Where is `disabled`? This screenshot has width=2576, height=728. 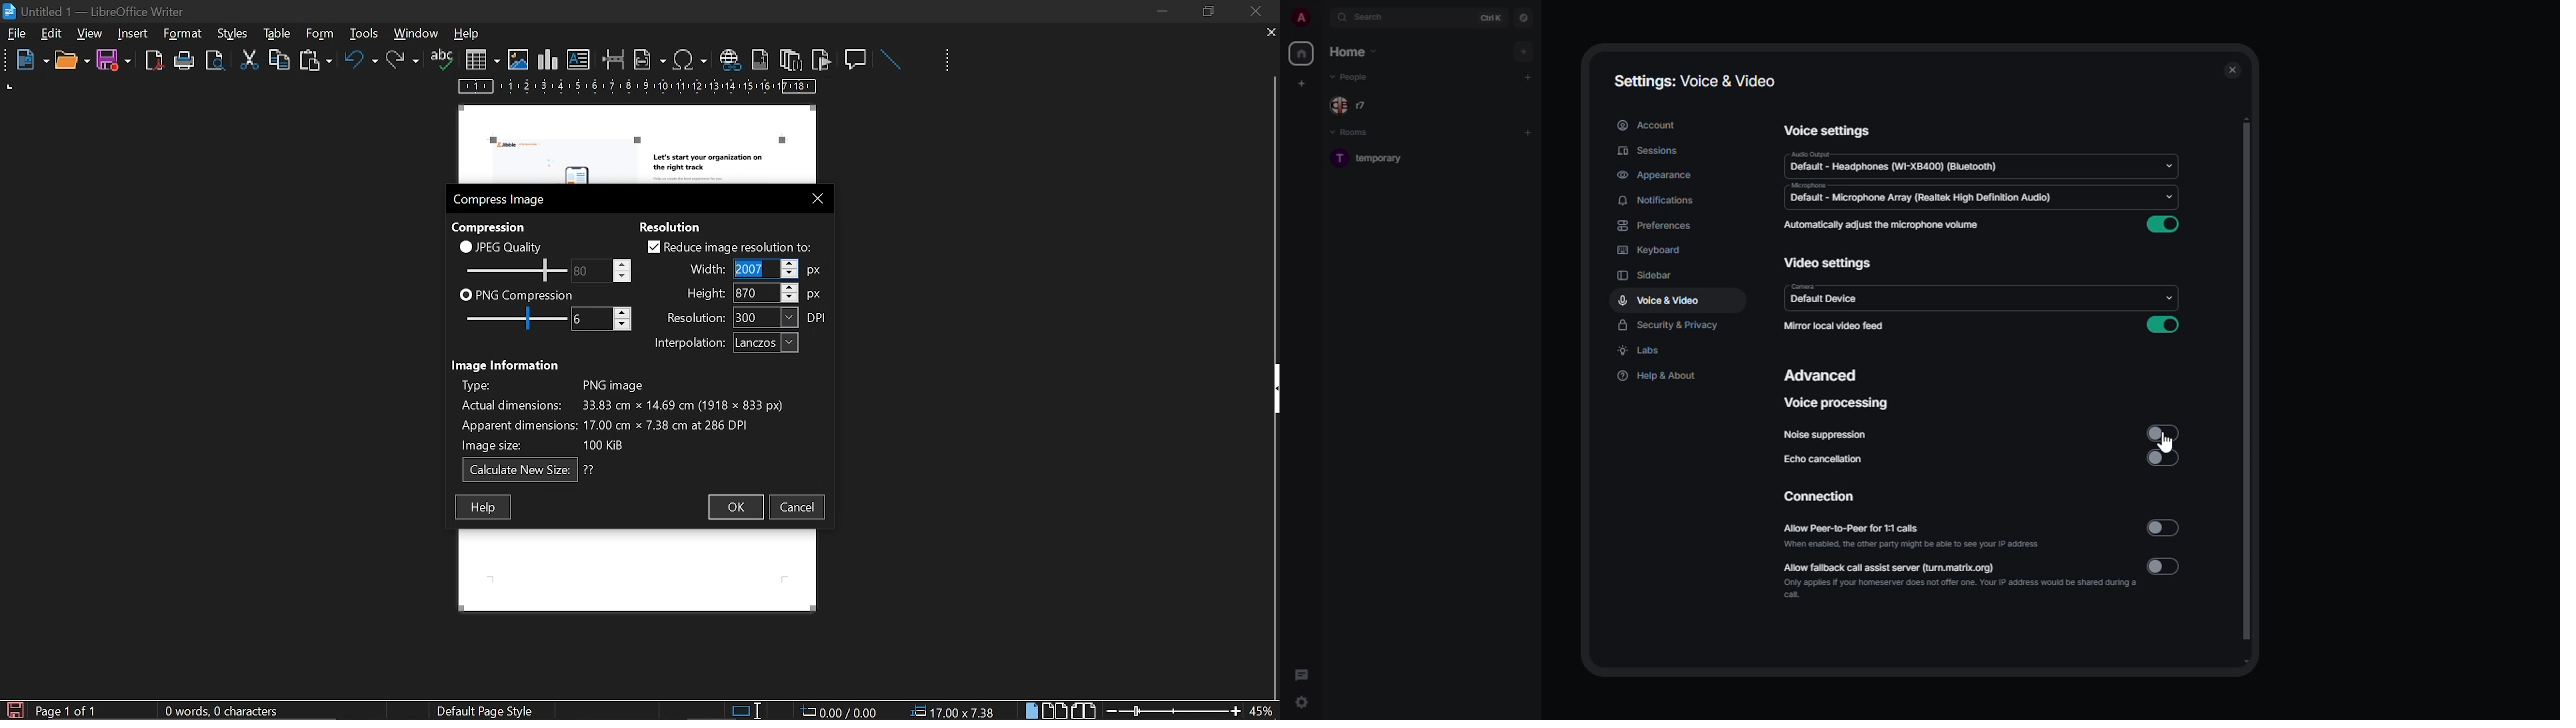 disabled is located at coordinates (2164, 527).